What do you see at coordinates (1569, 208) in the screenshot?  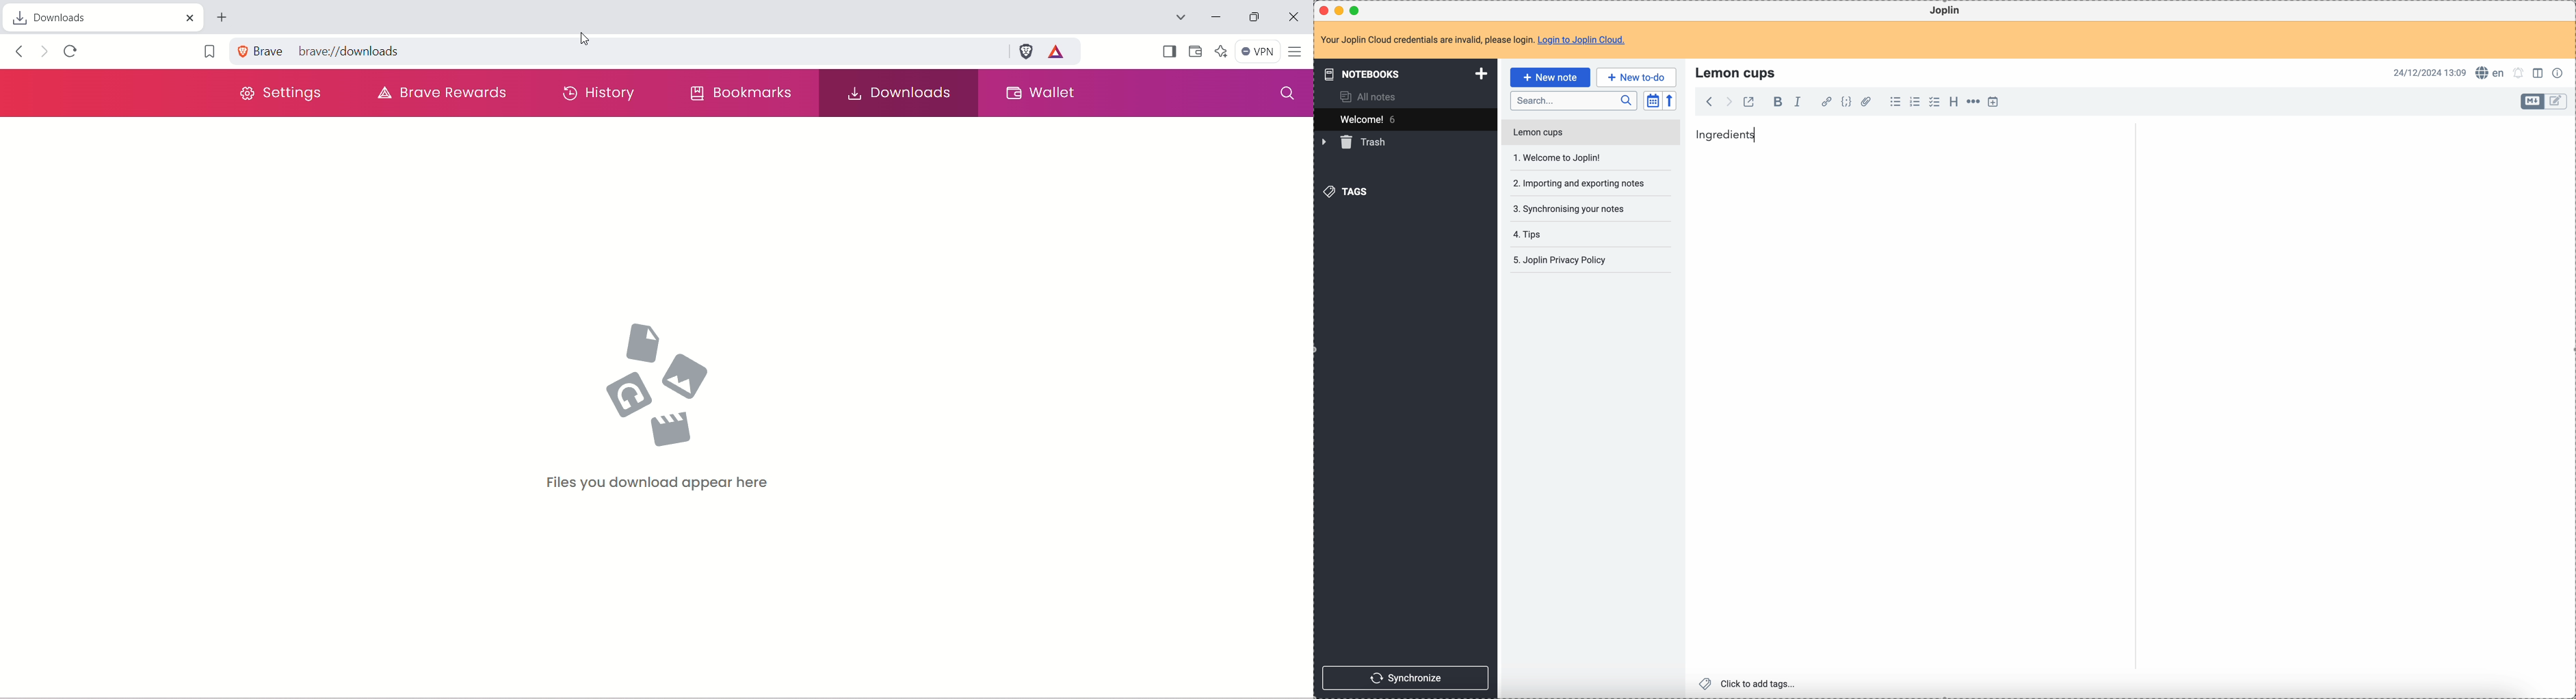 I see `synchronising your notes` at bounding box center [1569, 208].